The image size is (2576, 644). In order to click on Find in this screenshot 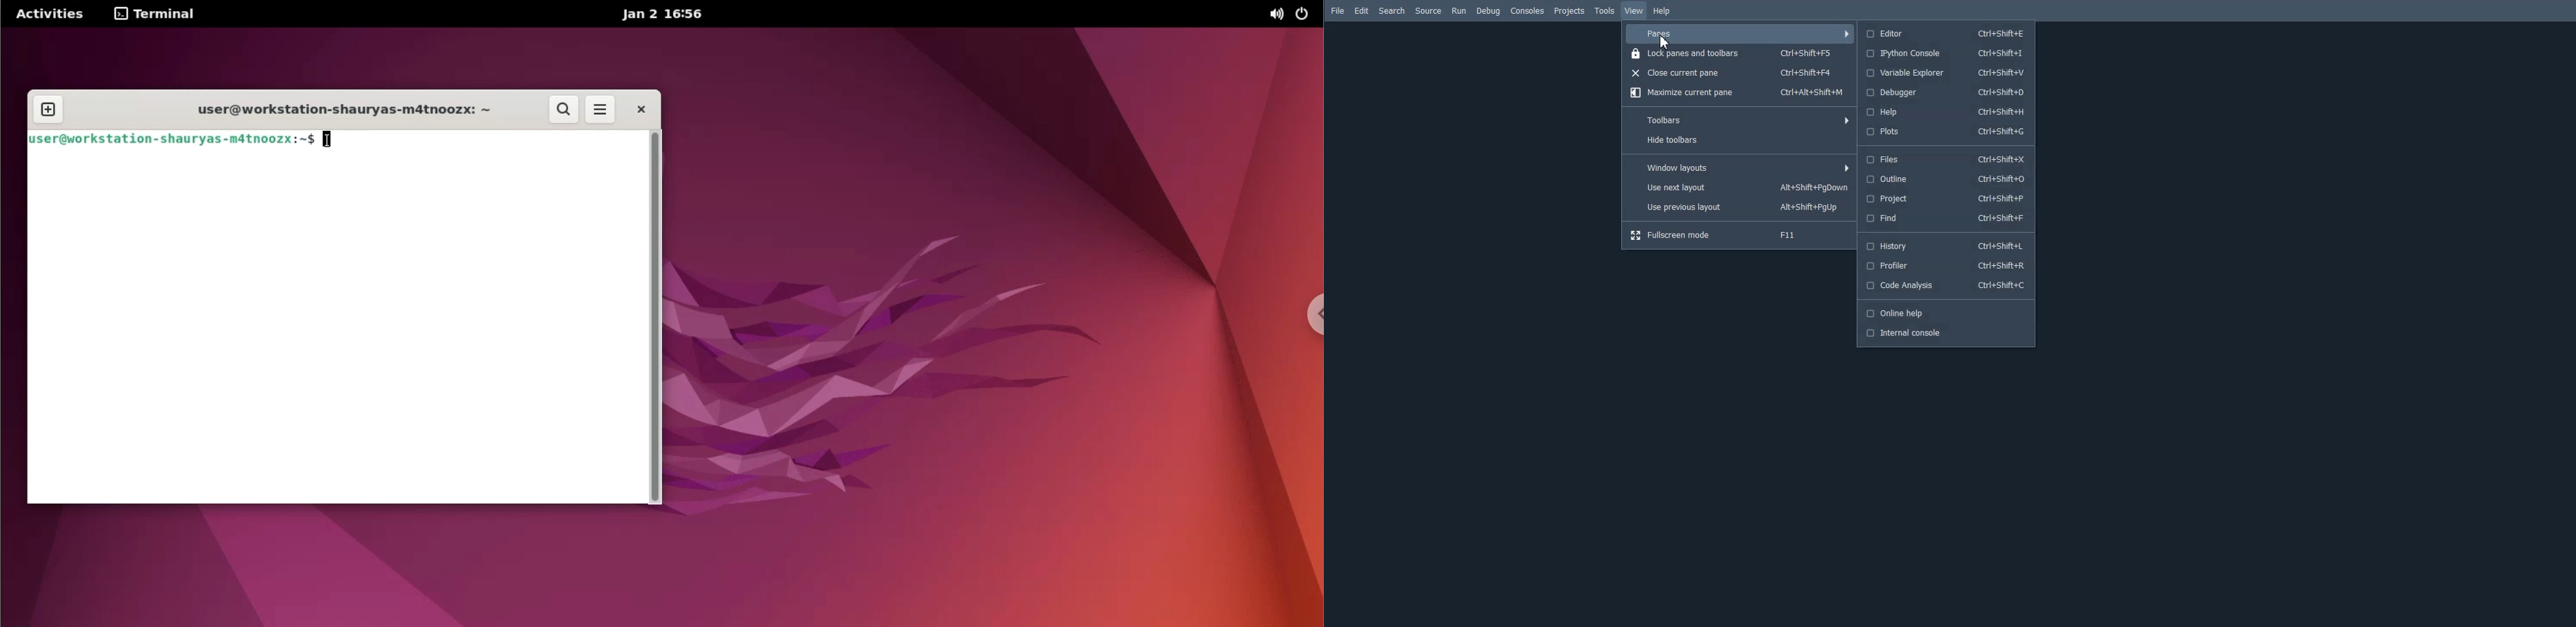, I will do `click(1944, 218)`.